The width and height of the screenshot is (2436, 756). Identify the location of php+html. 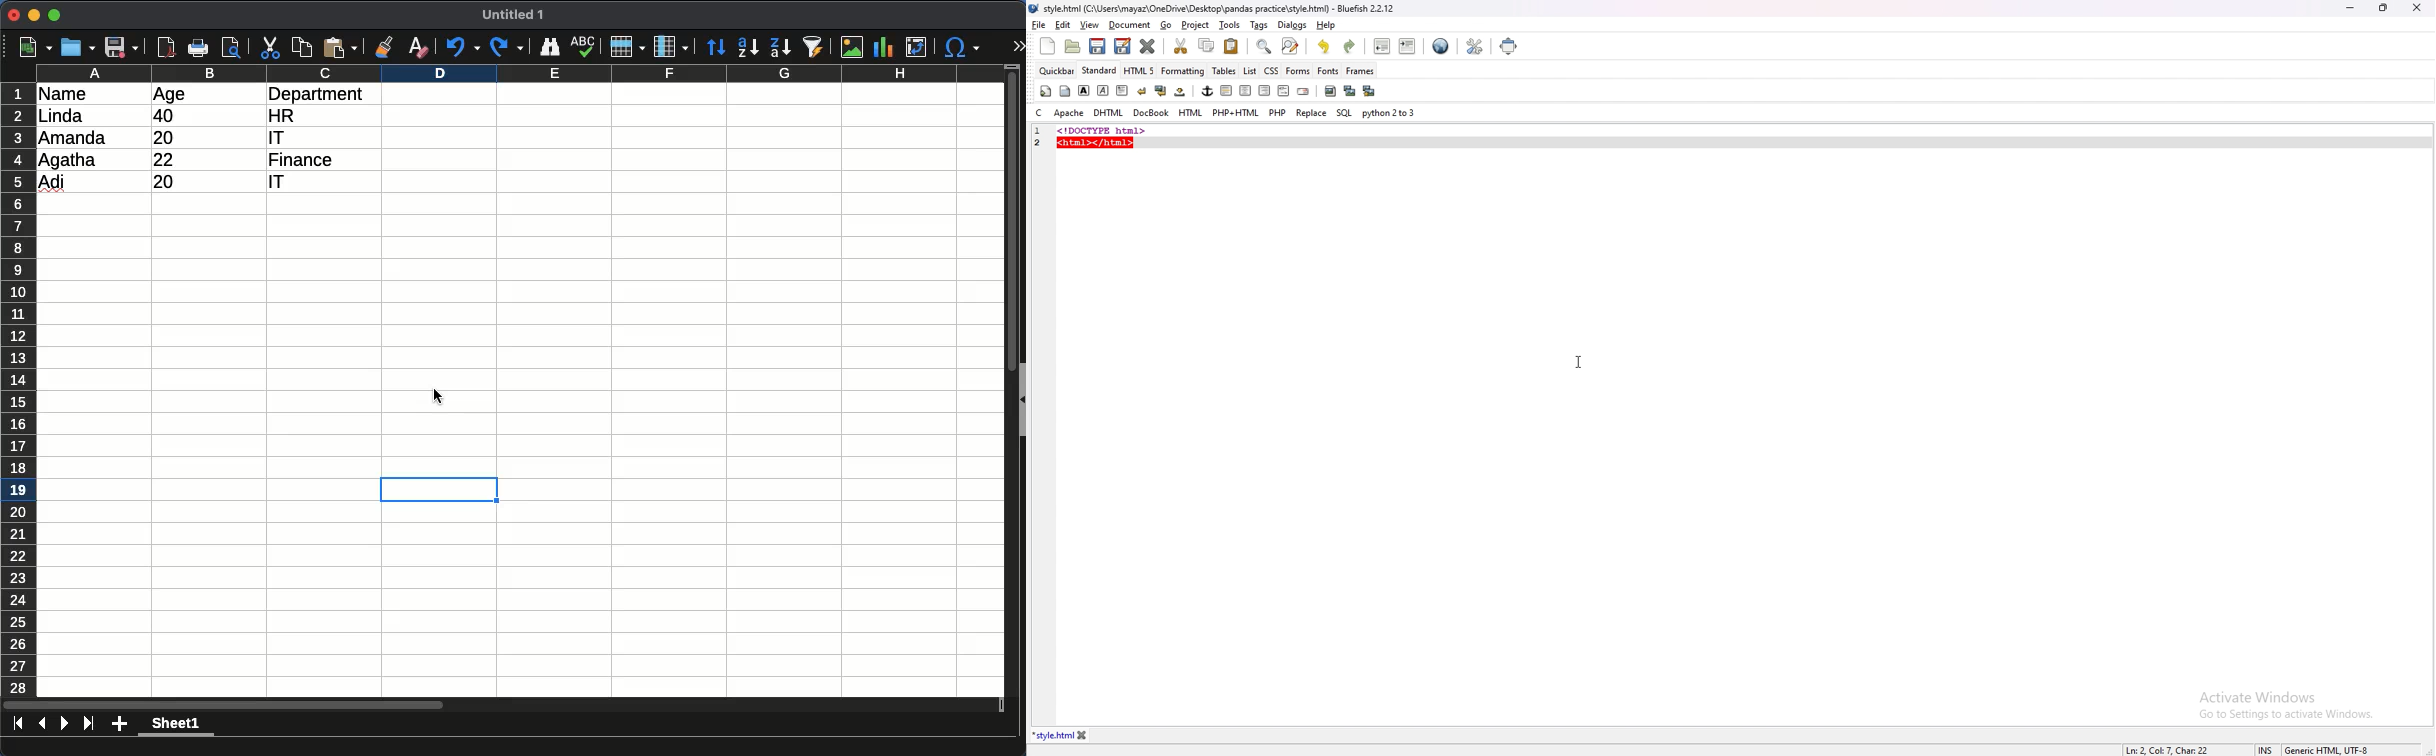
(1236, 113).